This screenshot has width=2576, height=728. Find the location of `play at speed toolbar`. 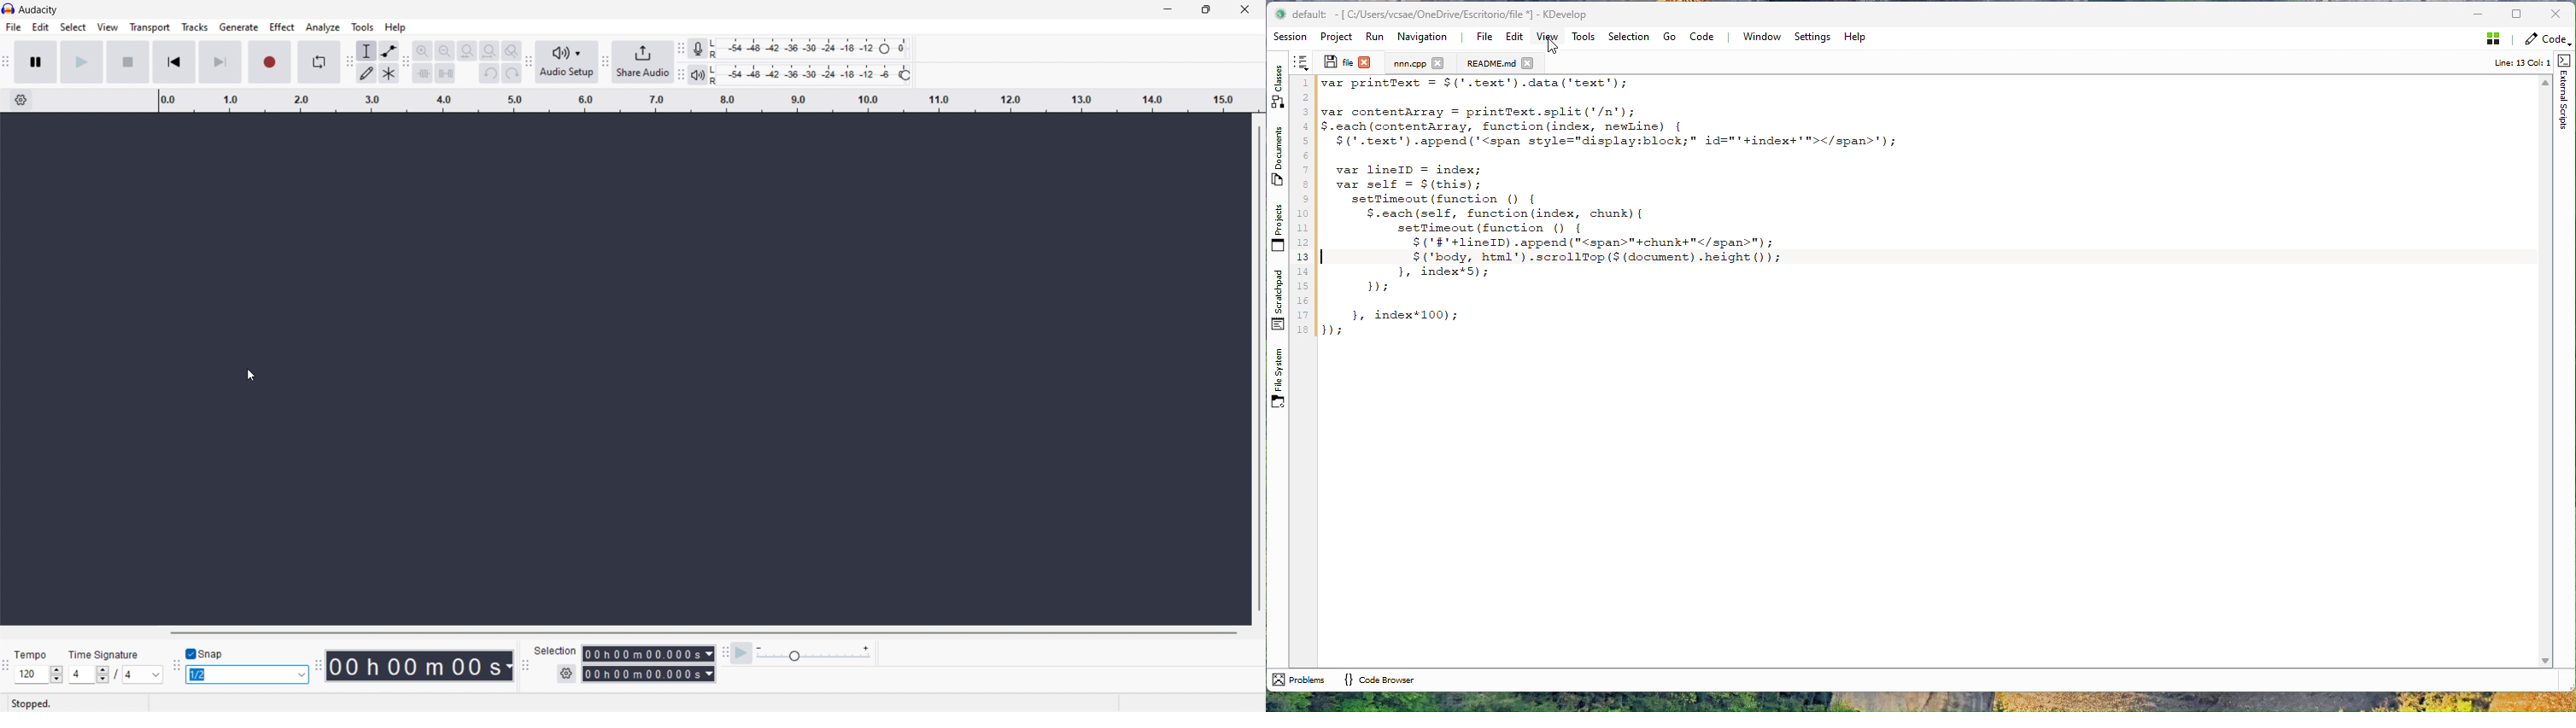

play at speed toolbar is located at coordinates (725, 653).